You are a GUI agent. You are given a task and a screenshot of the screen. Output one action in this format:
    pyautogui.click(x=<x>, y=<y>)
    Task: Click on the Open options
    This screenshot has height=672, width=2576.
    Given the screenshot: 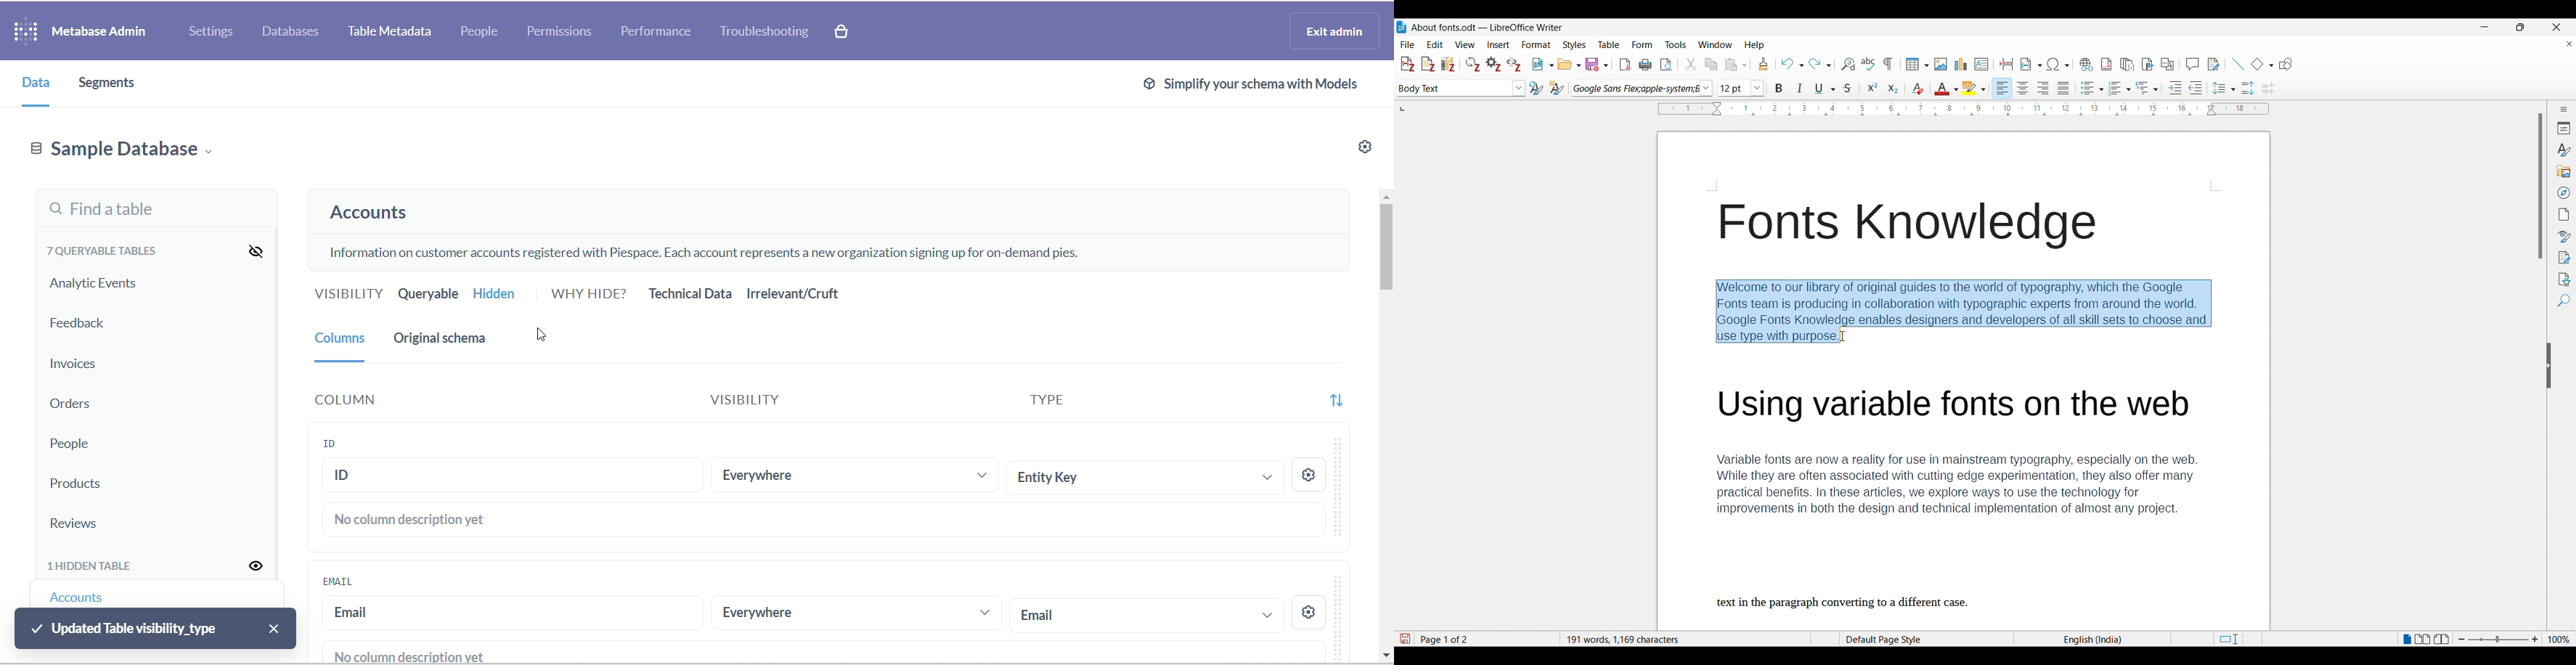 What is the action you would take?
    pyautogui.click(x=1569, y=64)
    